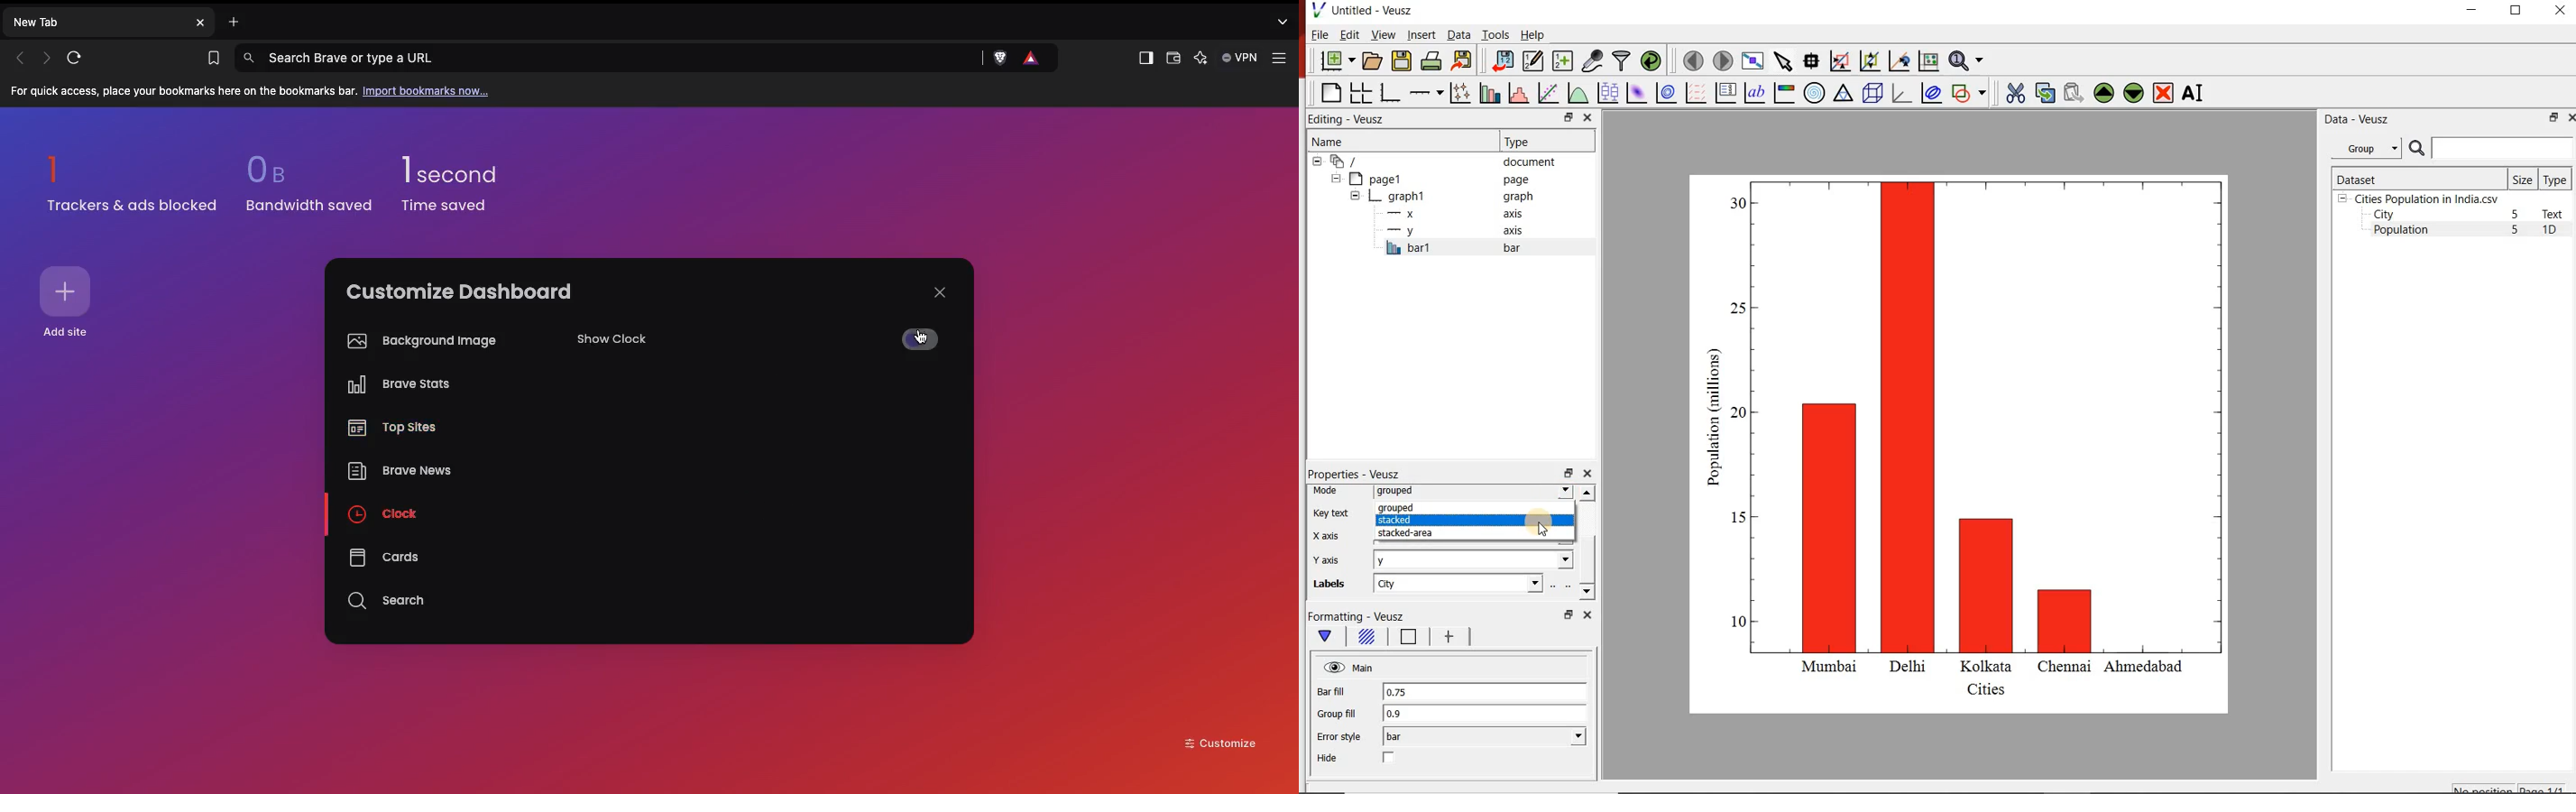  Describe the element at coordinates (2556, 214) in the screenshot. I see `Text` at that location.